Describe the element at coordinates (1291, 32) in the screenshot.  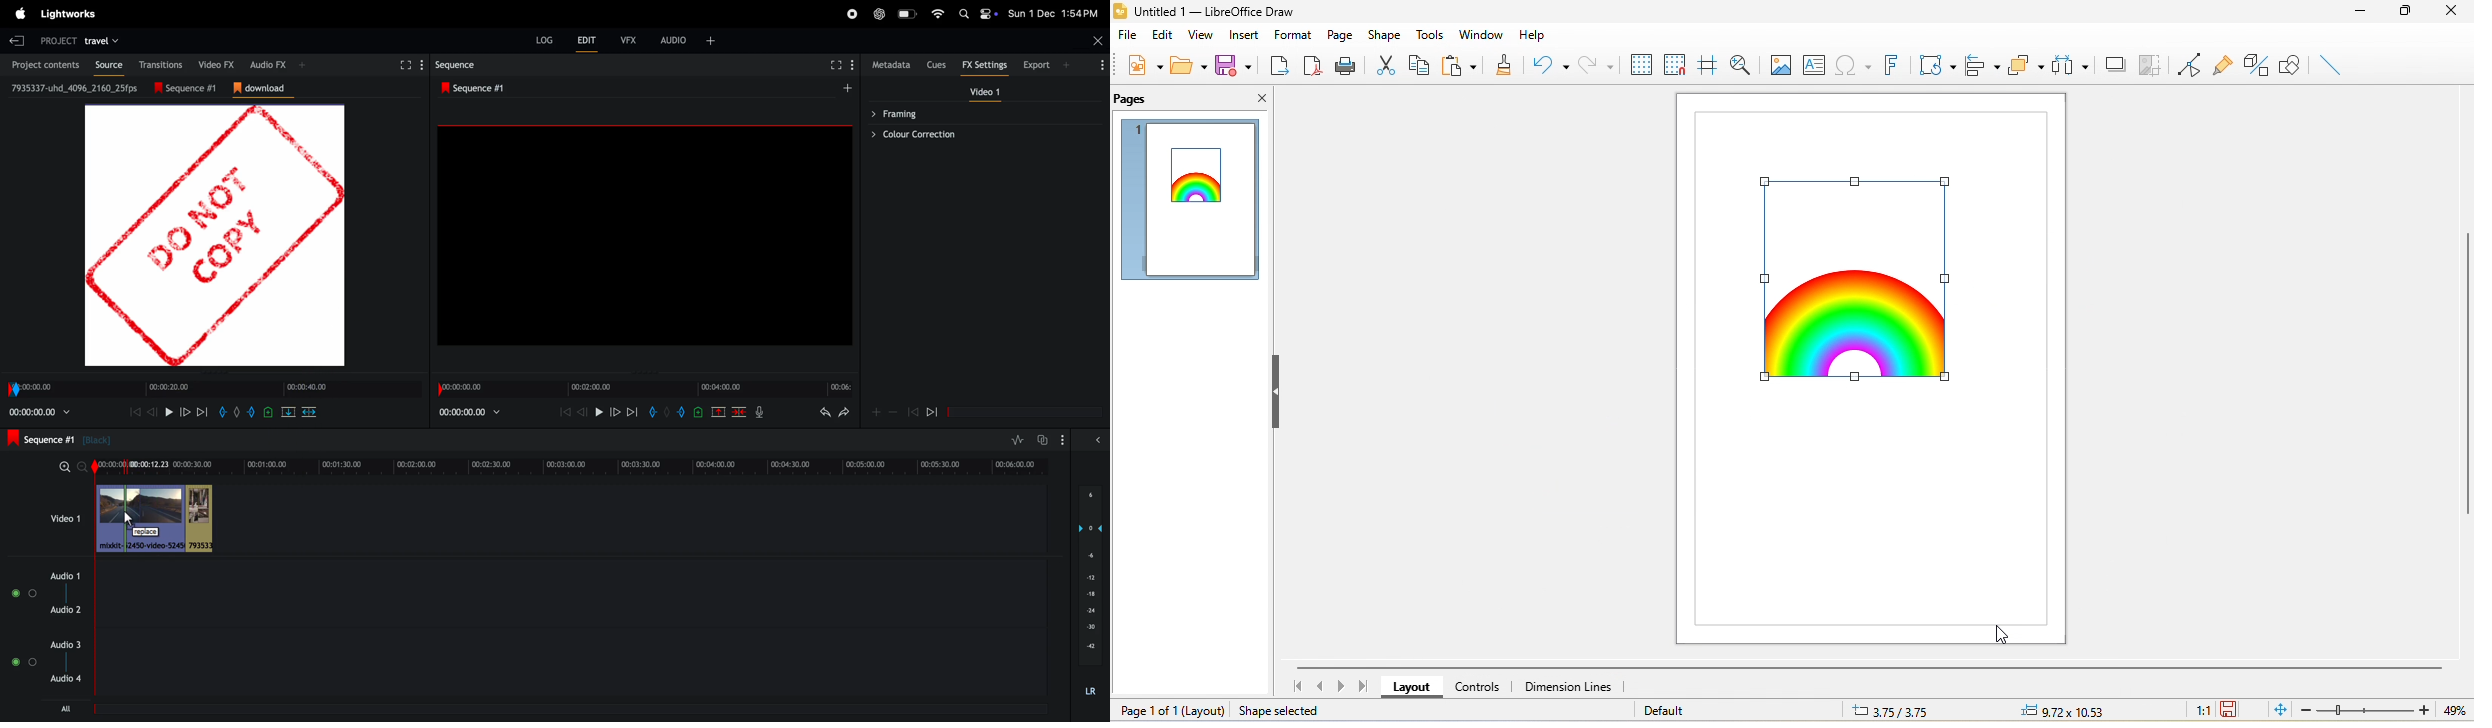
I see `format` at that location.